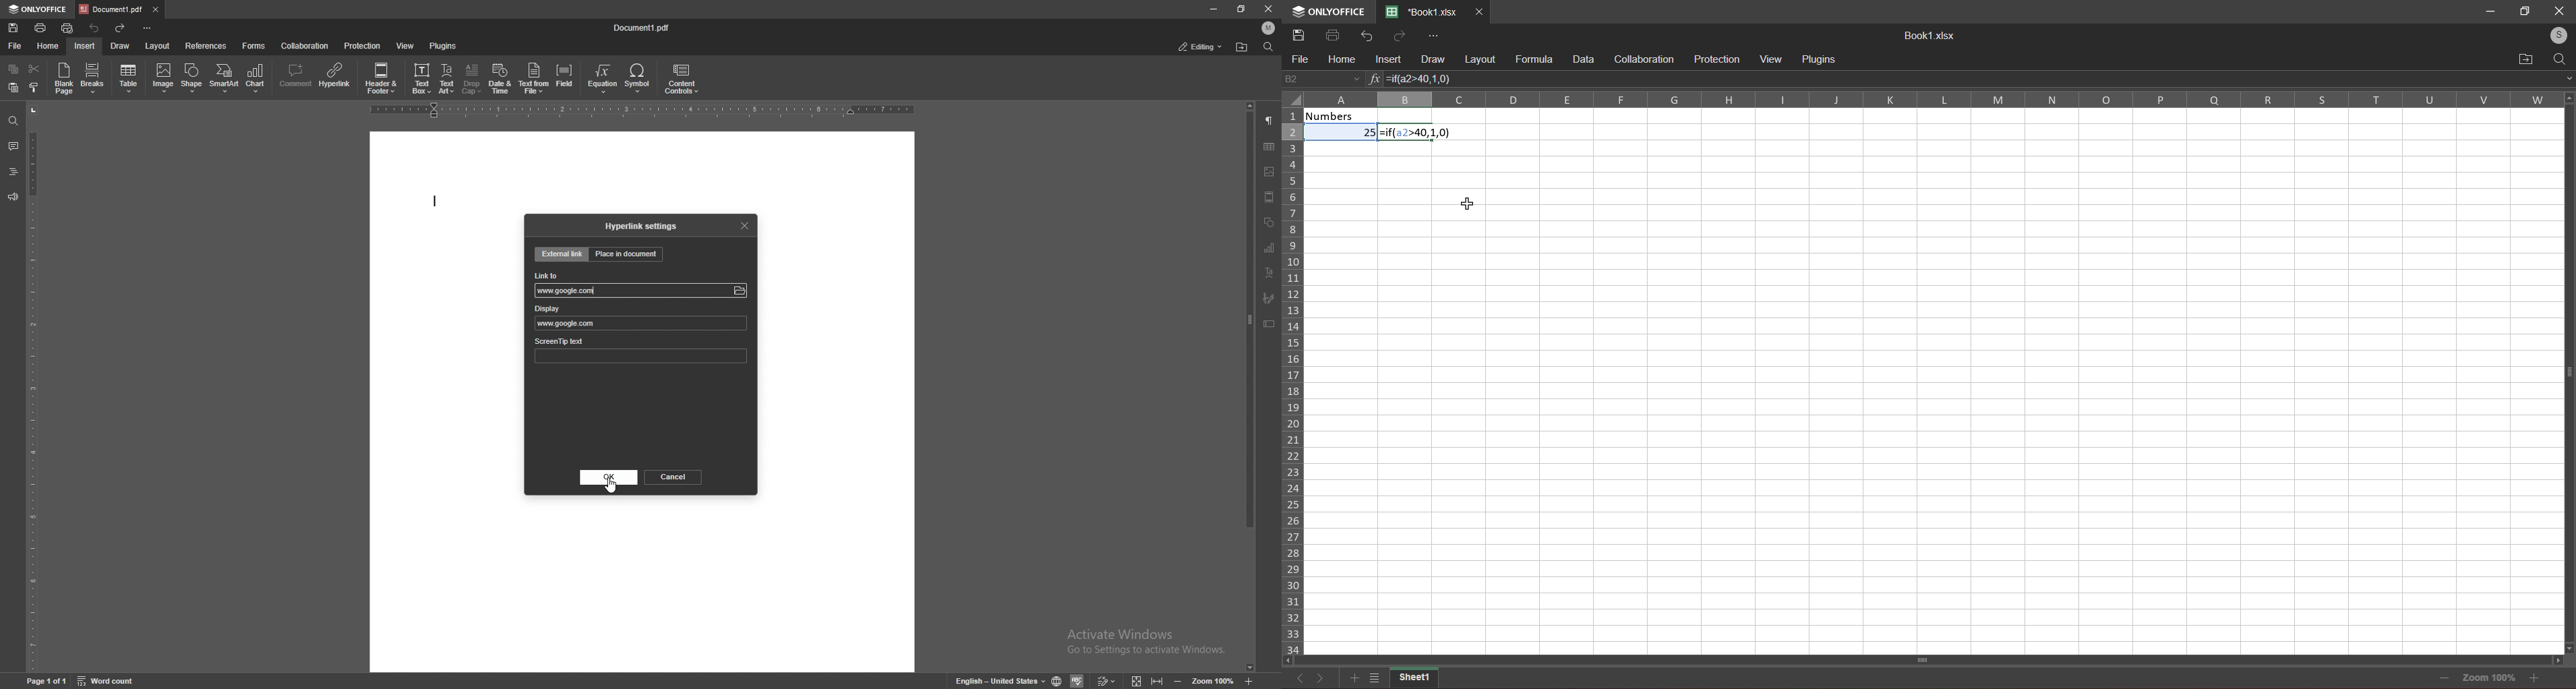 Image resolution: width=2576 pixels, height=700 pixels. Describe the element at coordinates (1158, 682) in the screenshot. I see `fit to width` at that location.